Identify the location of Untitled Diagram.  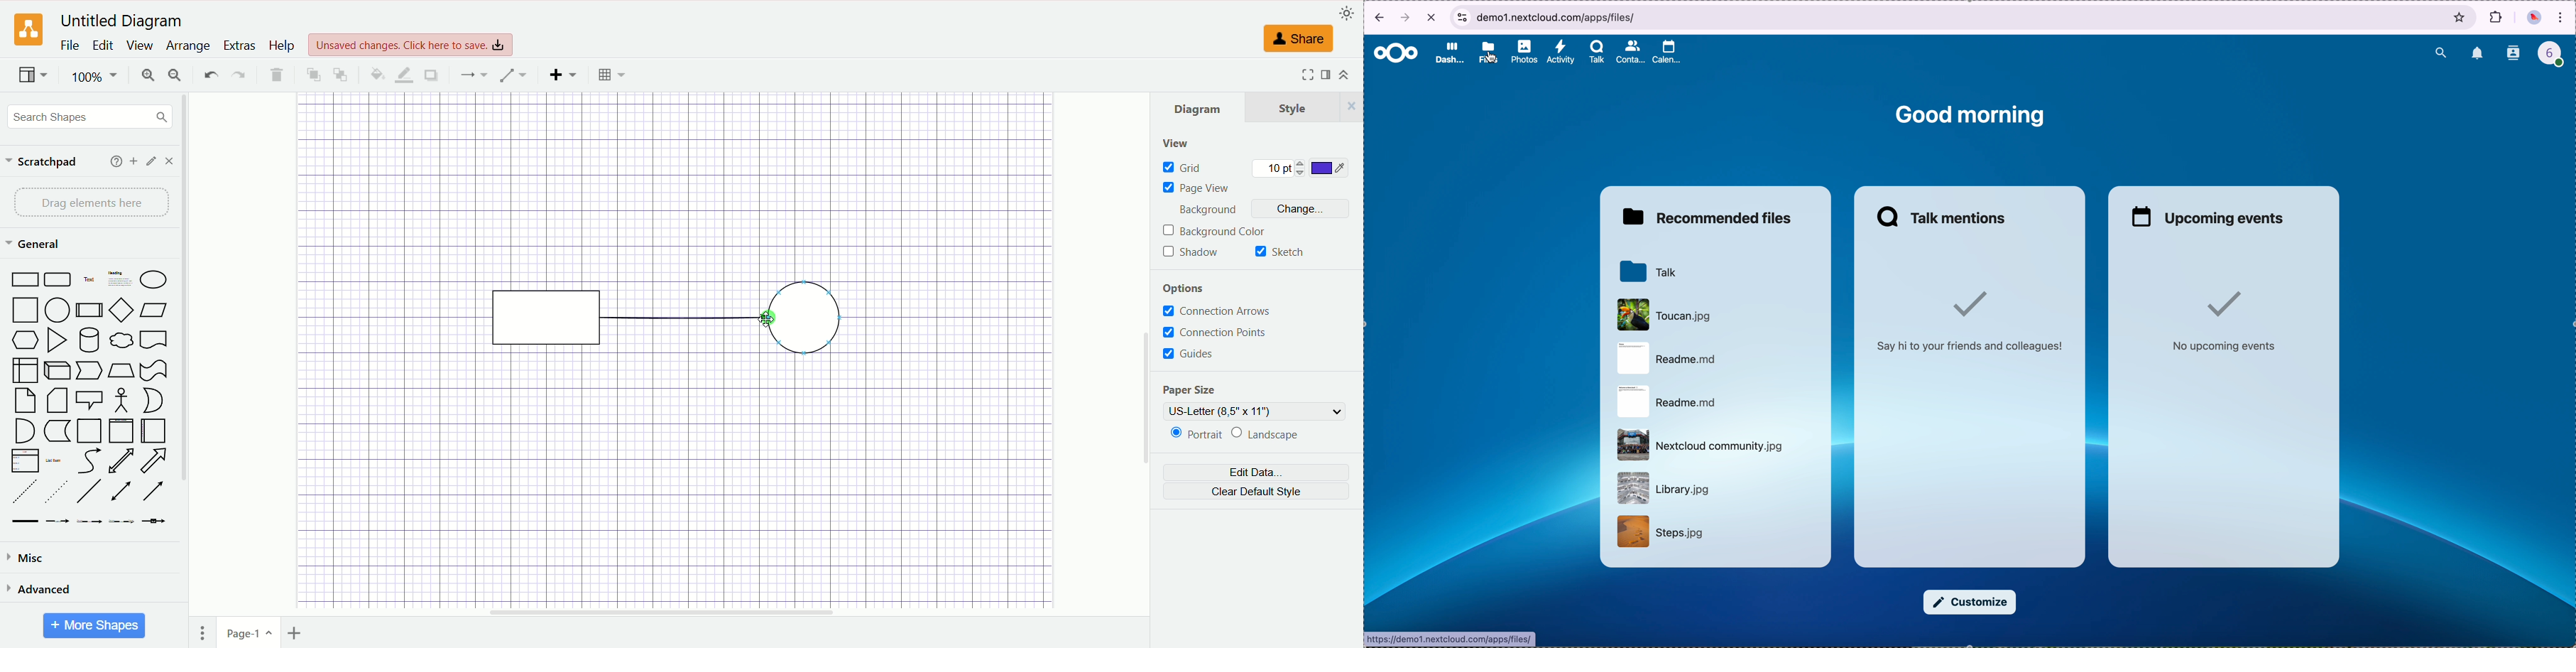
(122, 22).